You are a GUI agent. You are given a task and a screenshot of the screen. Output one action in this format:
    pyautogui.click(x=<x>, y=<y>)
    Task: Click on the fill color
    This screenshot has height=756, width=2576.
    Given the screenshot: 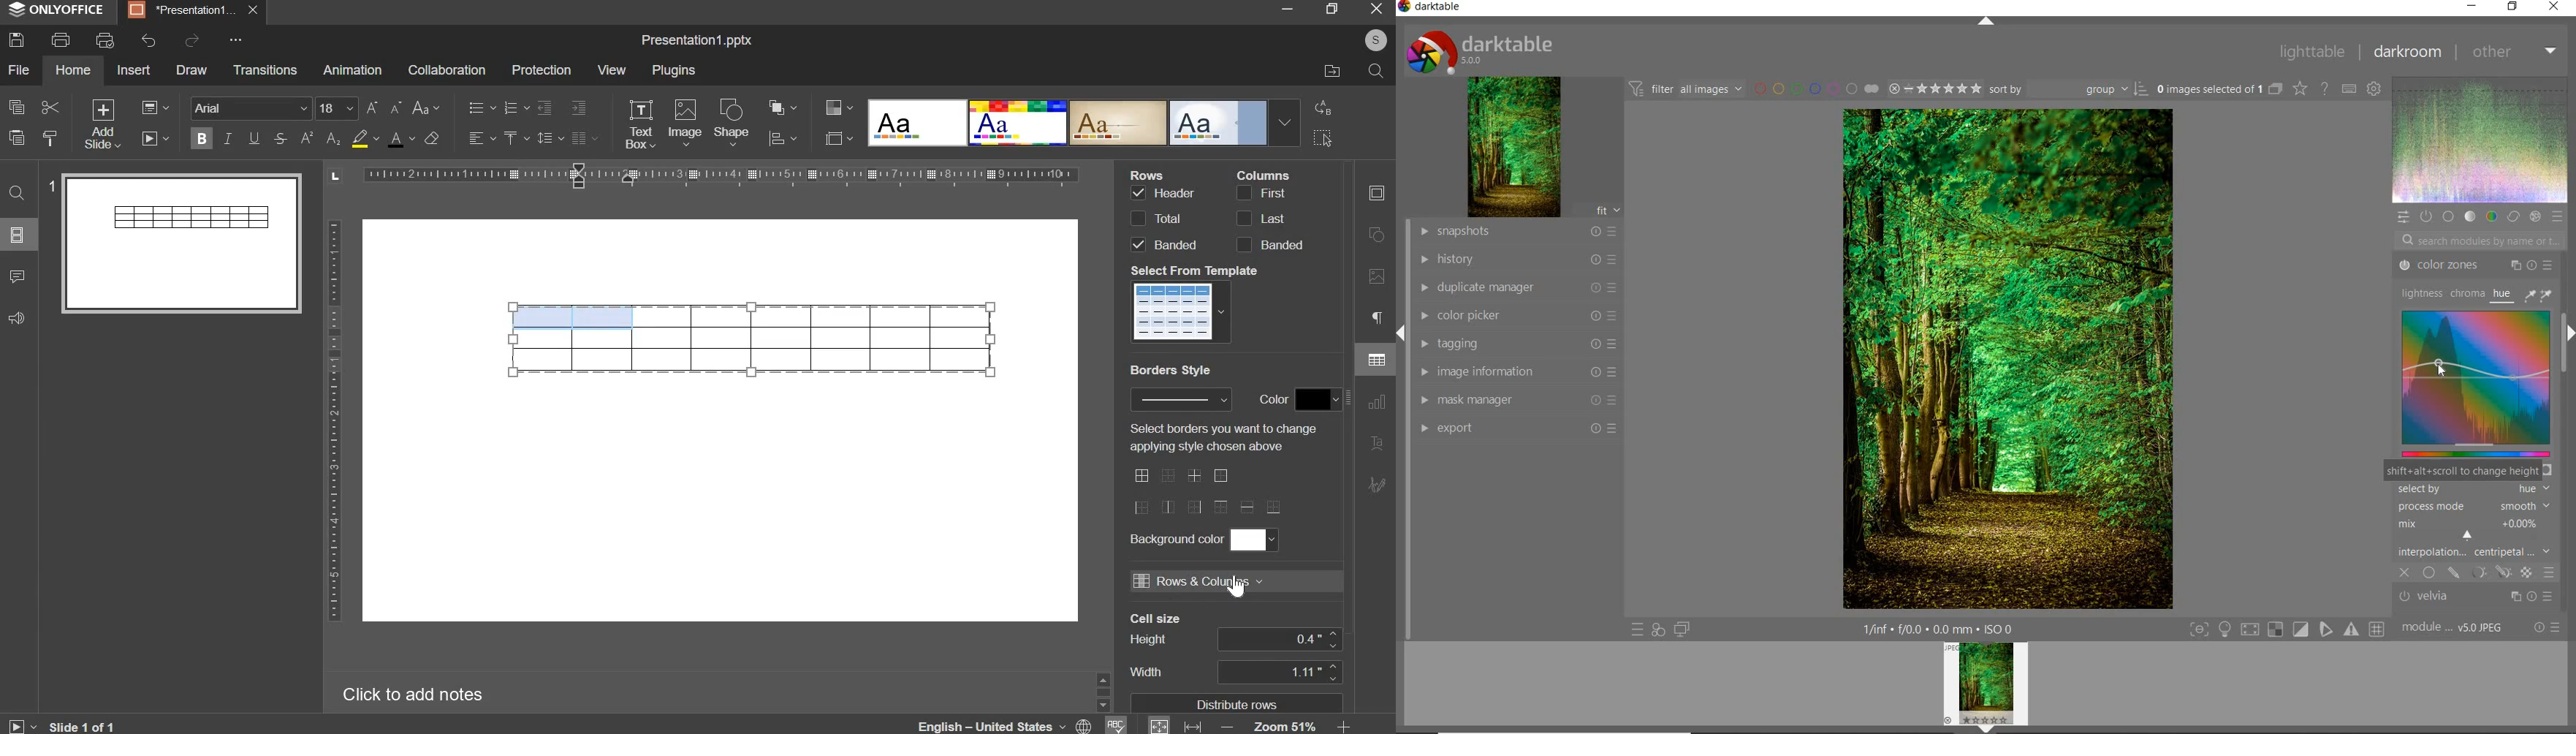 What is the action you would take?
    pyautogui.click(x=364, y=138)
    